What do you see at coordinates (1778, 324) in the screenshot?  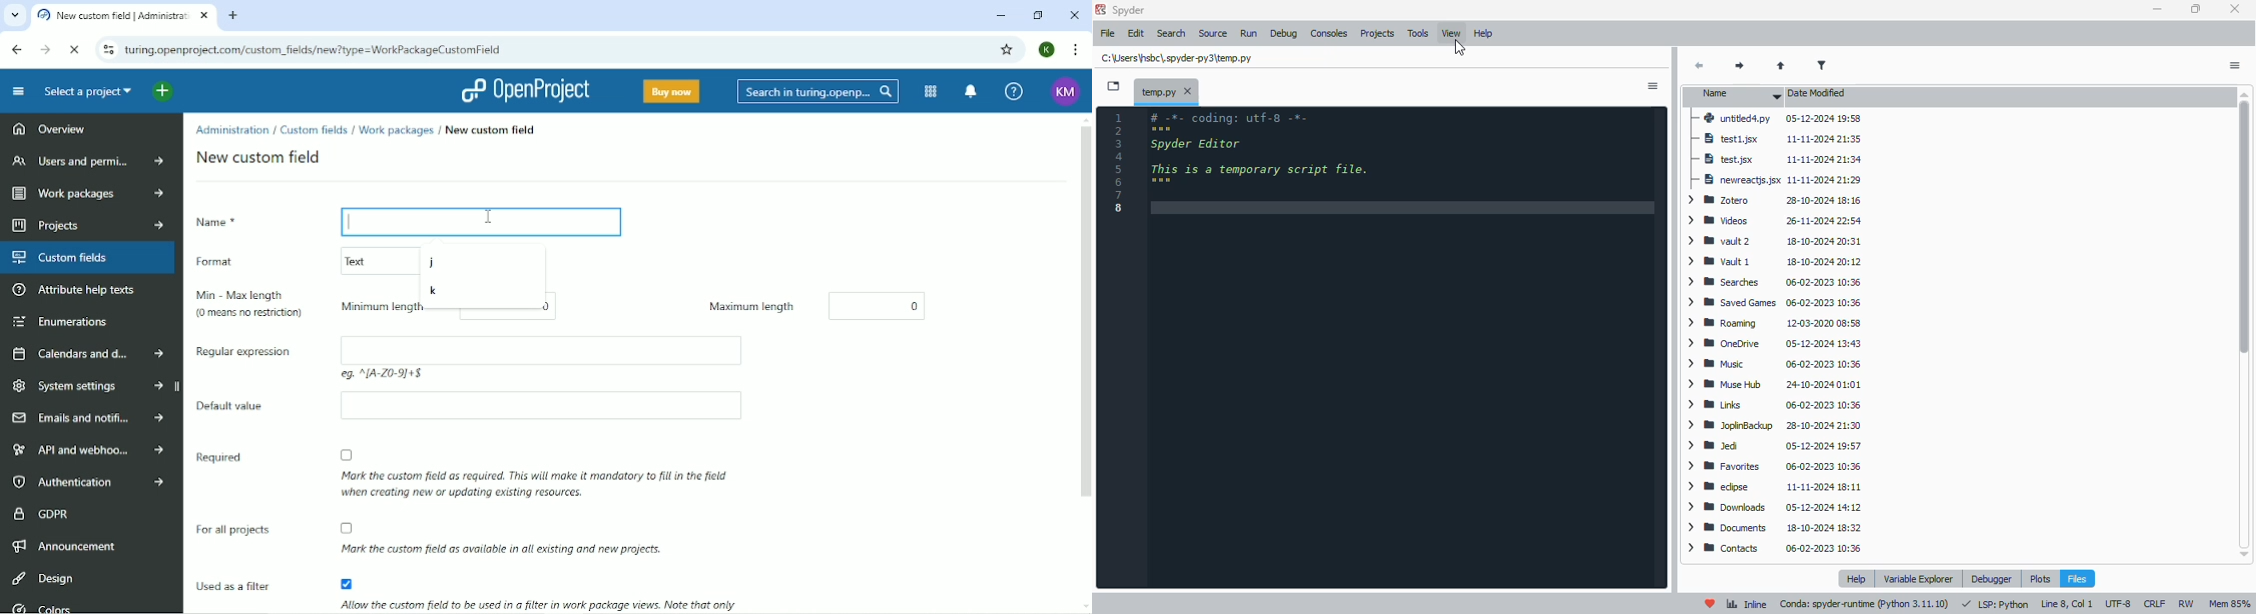 I see `Roaming` at bounding box center [1778, 324].